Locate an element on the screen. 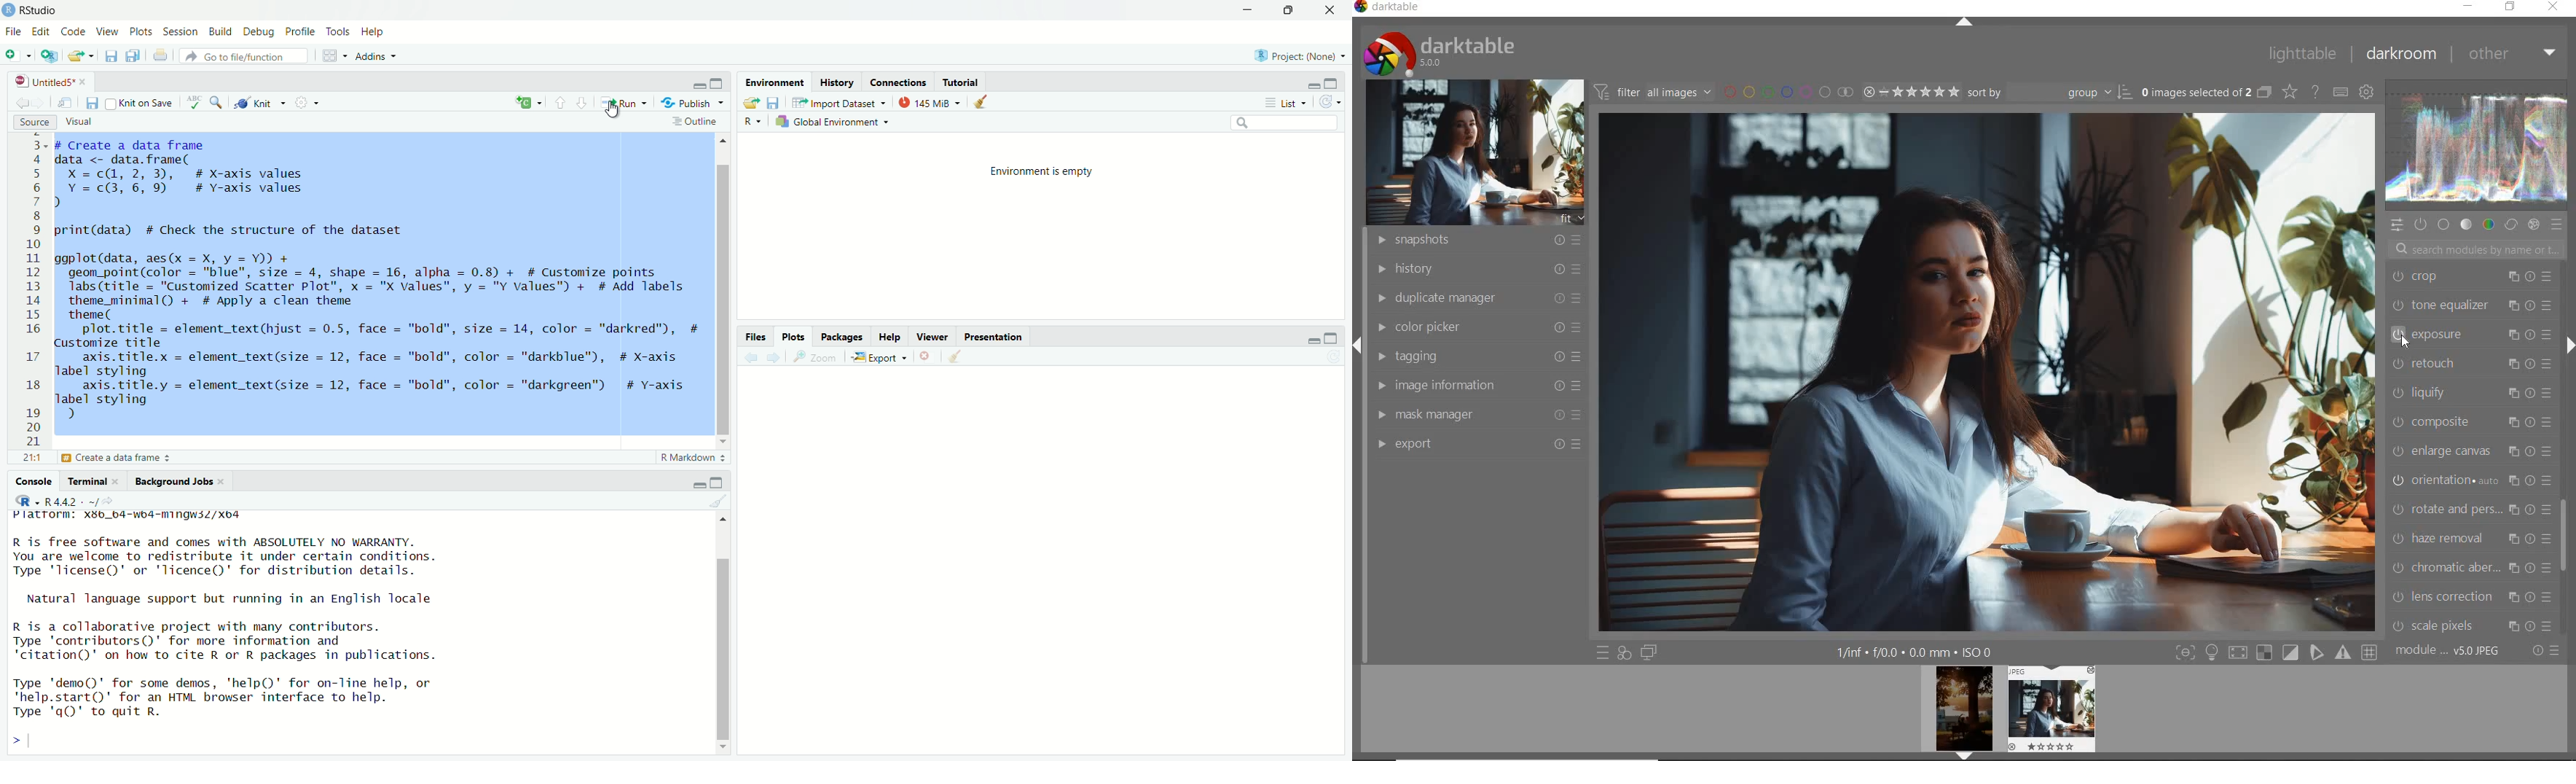 The image size is (2576, 784). TOGGLE MODE is located at coordinates (2276, 652).